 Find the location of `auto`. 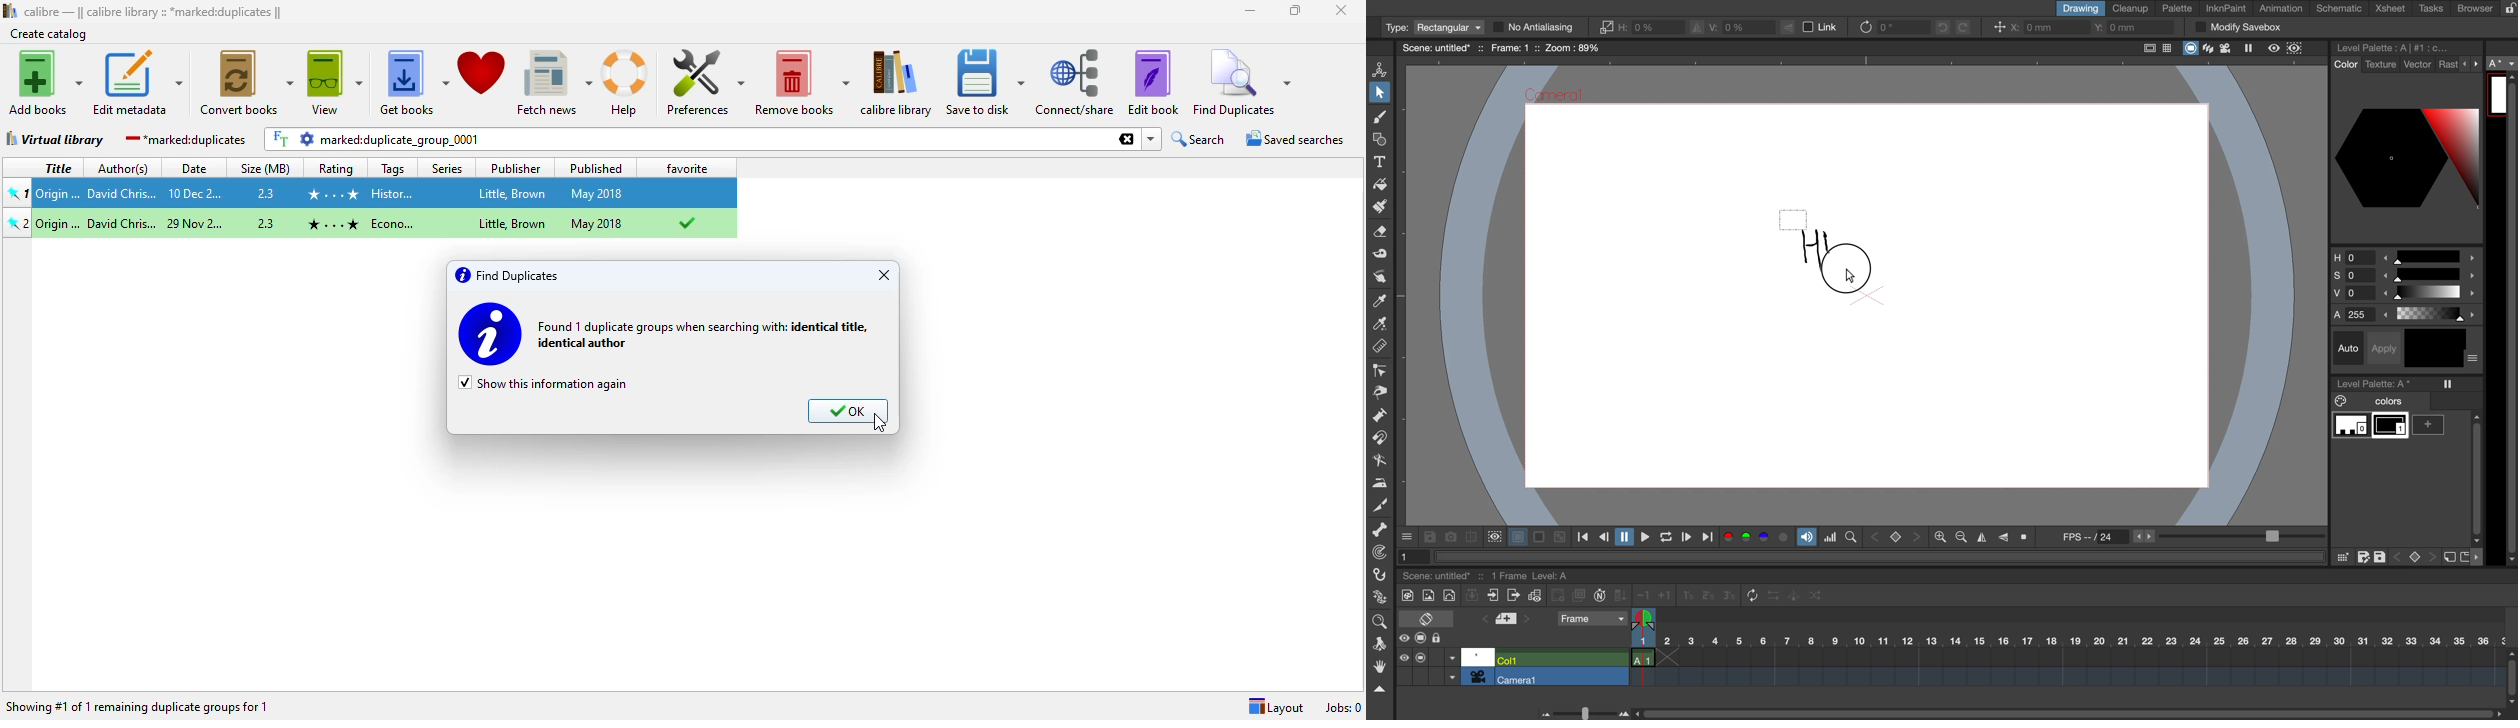

auto is located at coordinates (2350, 348).